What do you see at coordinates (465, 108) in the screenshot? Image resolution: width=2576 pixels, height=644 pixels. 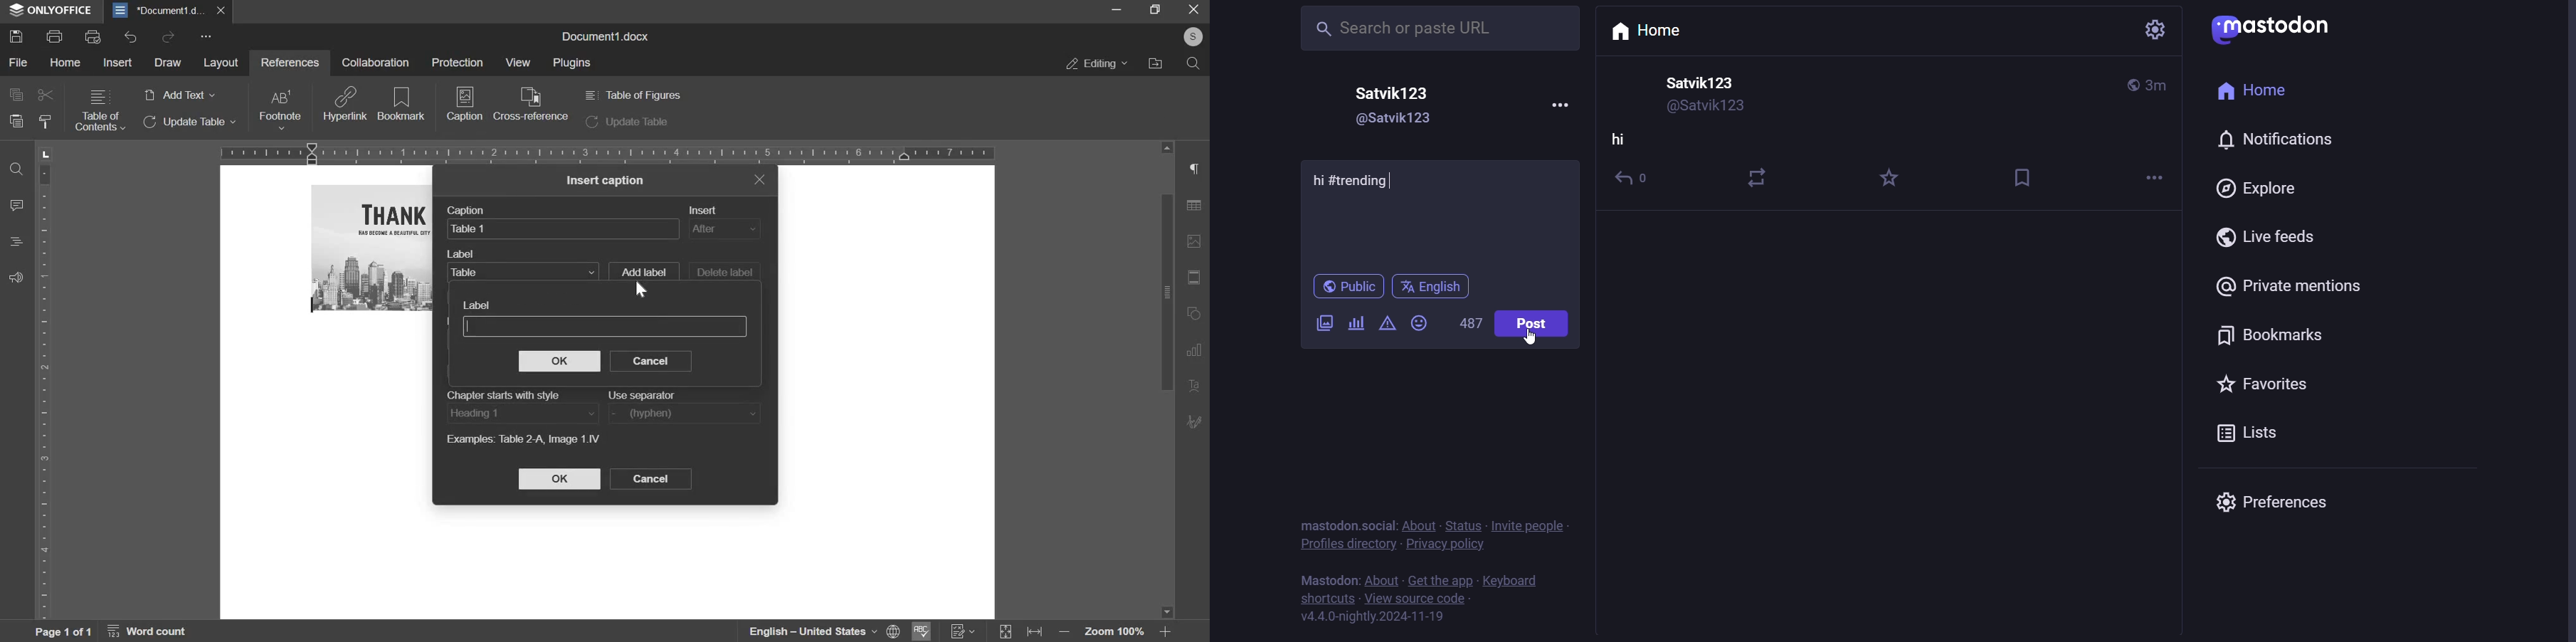 I see `caption` at bounding box center [465, 108].